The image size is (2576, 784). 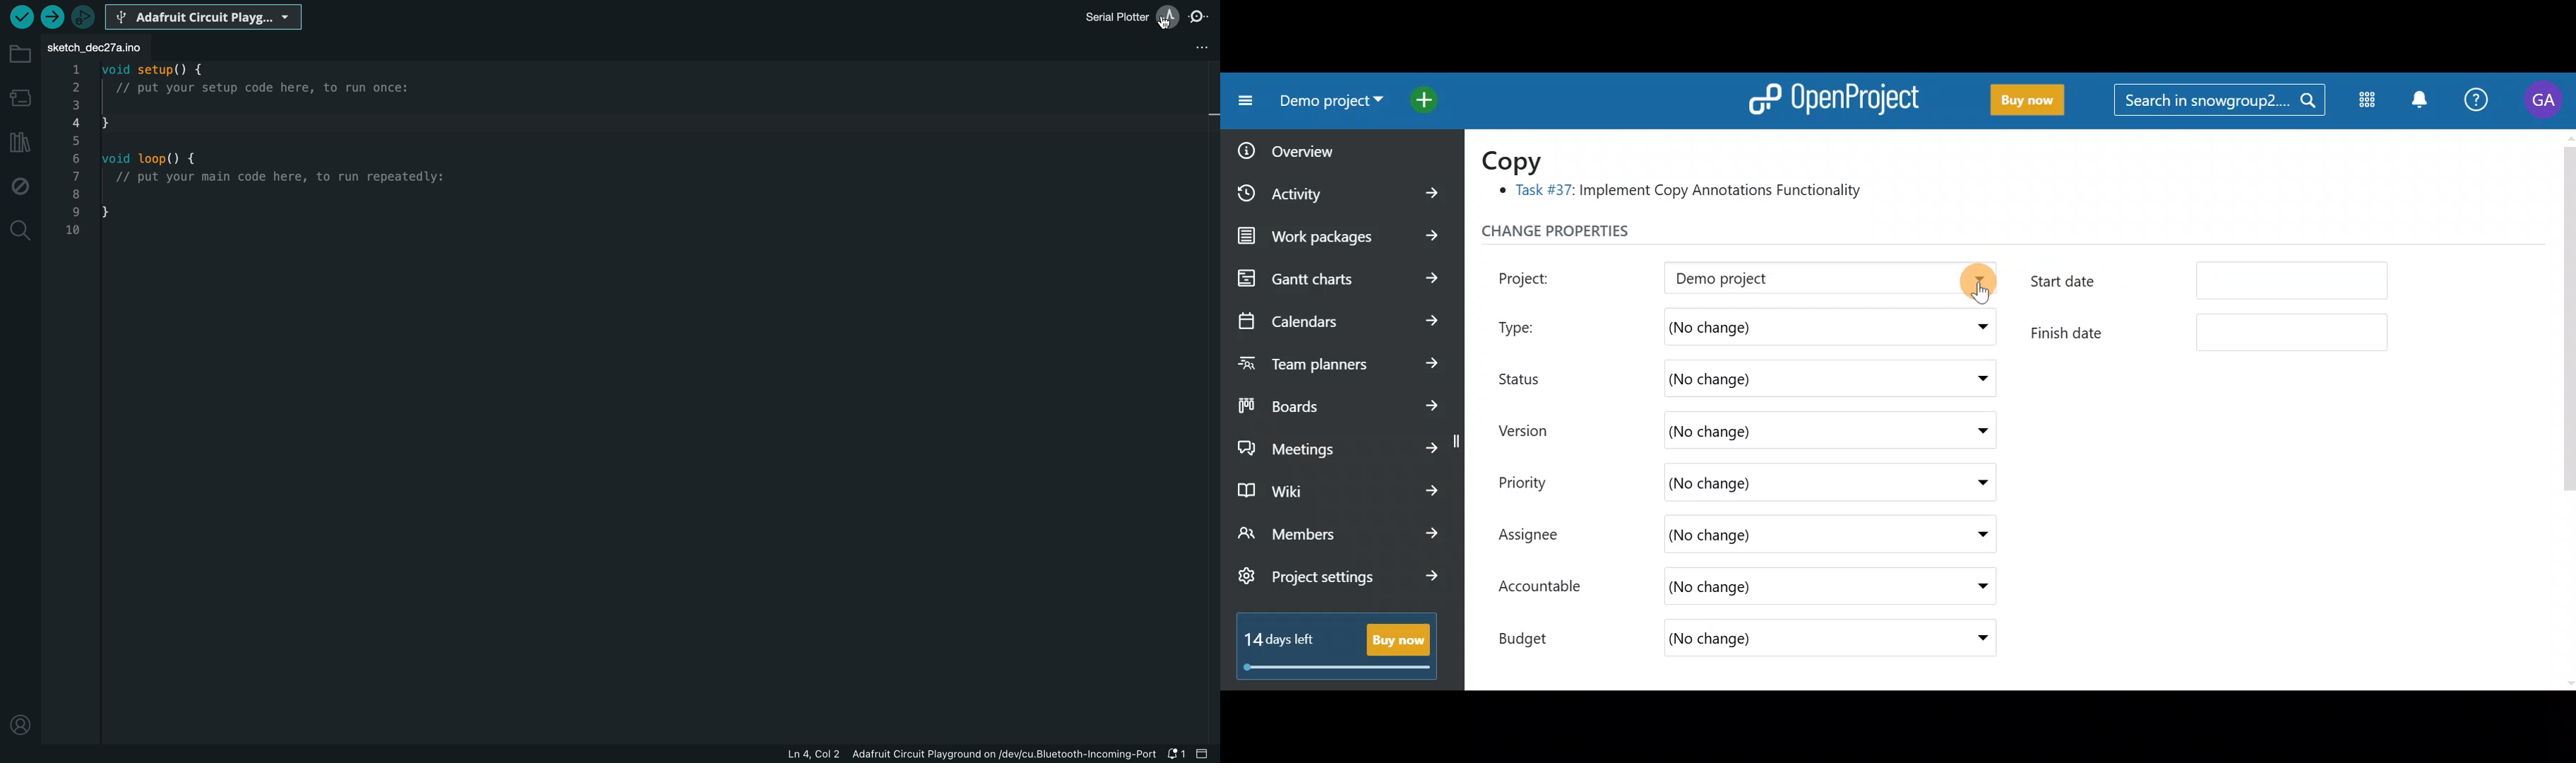 What do you see at coordinates (1428, 97) in the screenshot?
I see `Open quick add menu` at bounding box center [1428, 97].